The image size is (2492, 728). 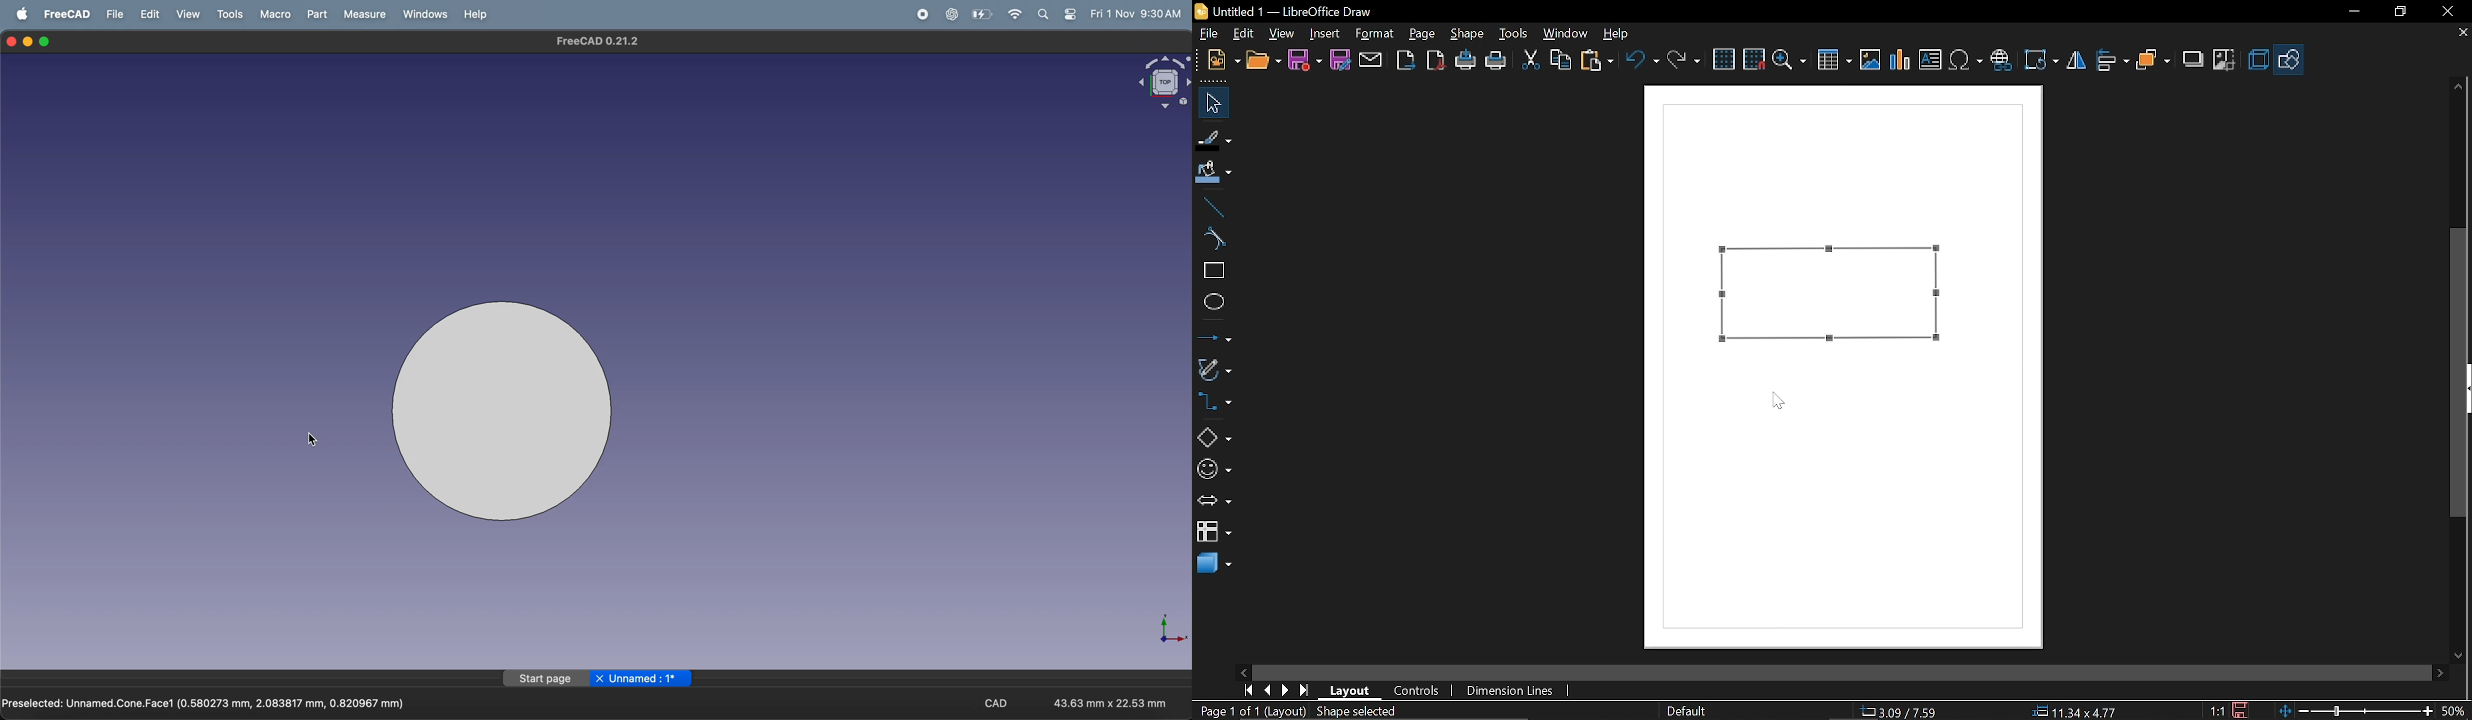 What do you see at coordinates (1304, 60) in the screenshot?
I see `save ` at bounding box center [1304, 60].